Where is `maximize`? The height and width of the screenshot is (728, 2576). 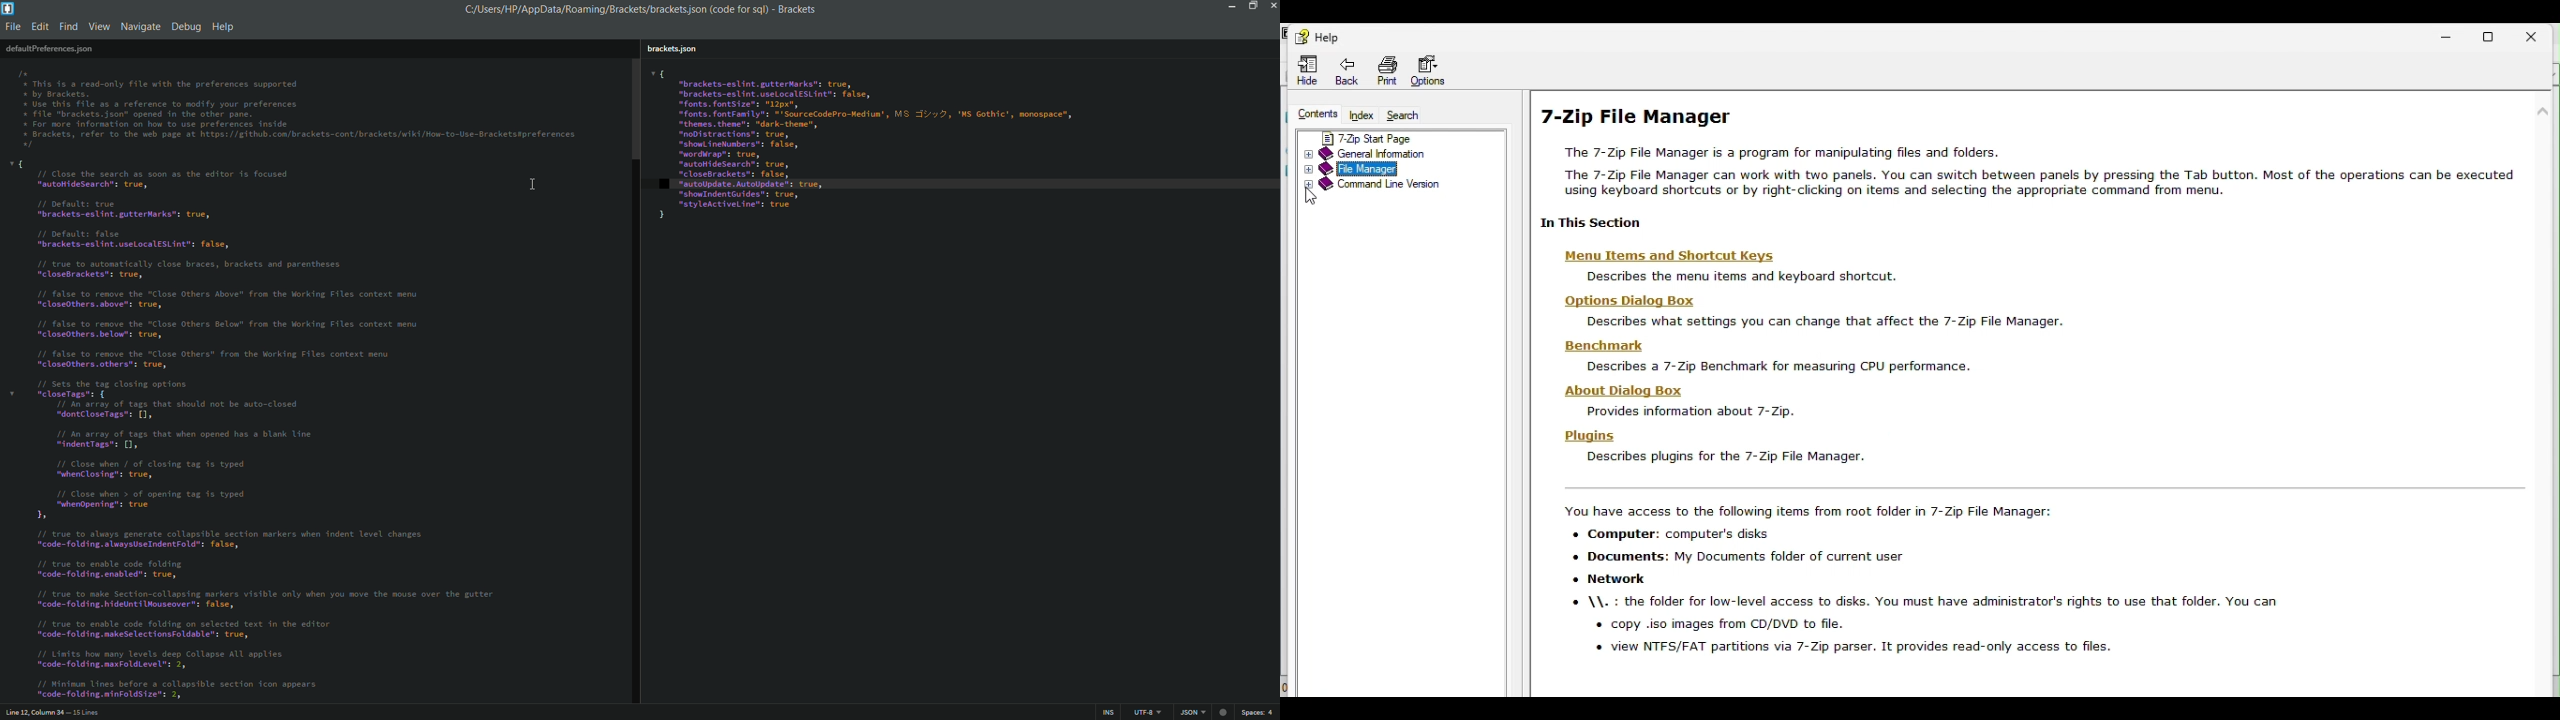 maximize is located at coordinates (1251, 6).